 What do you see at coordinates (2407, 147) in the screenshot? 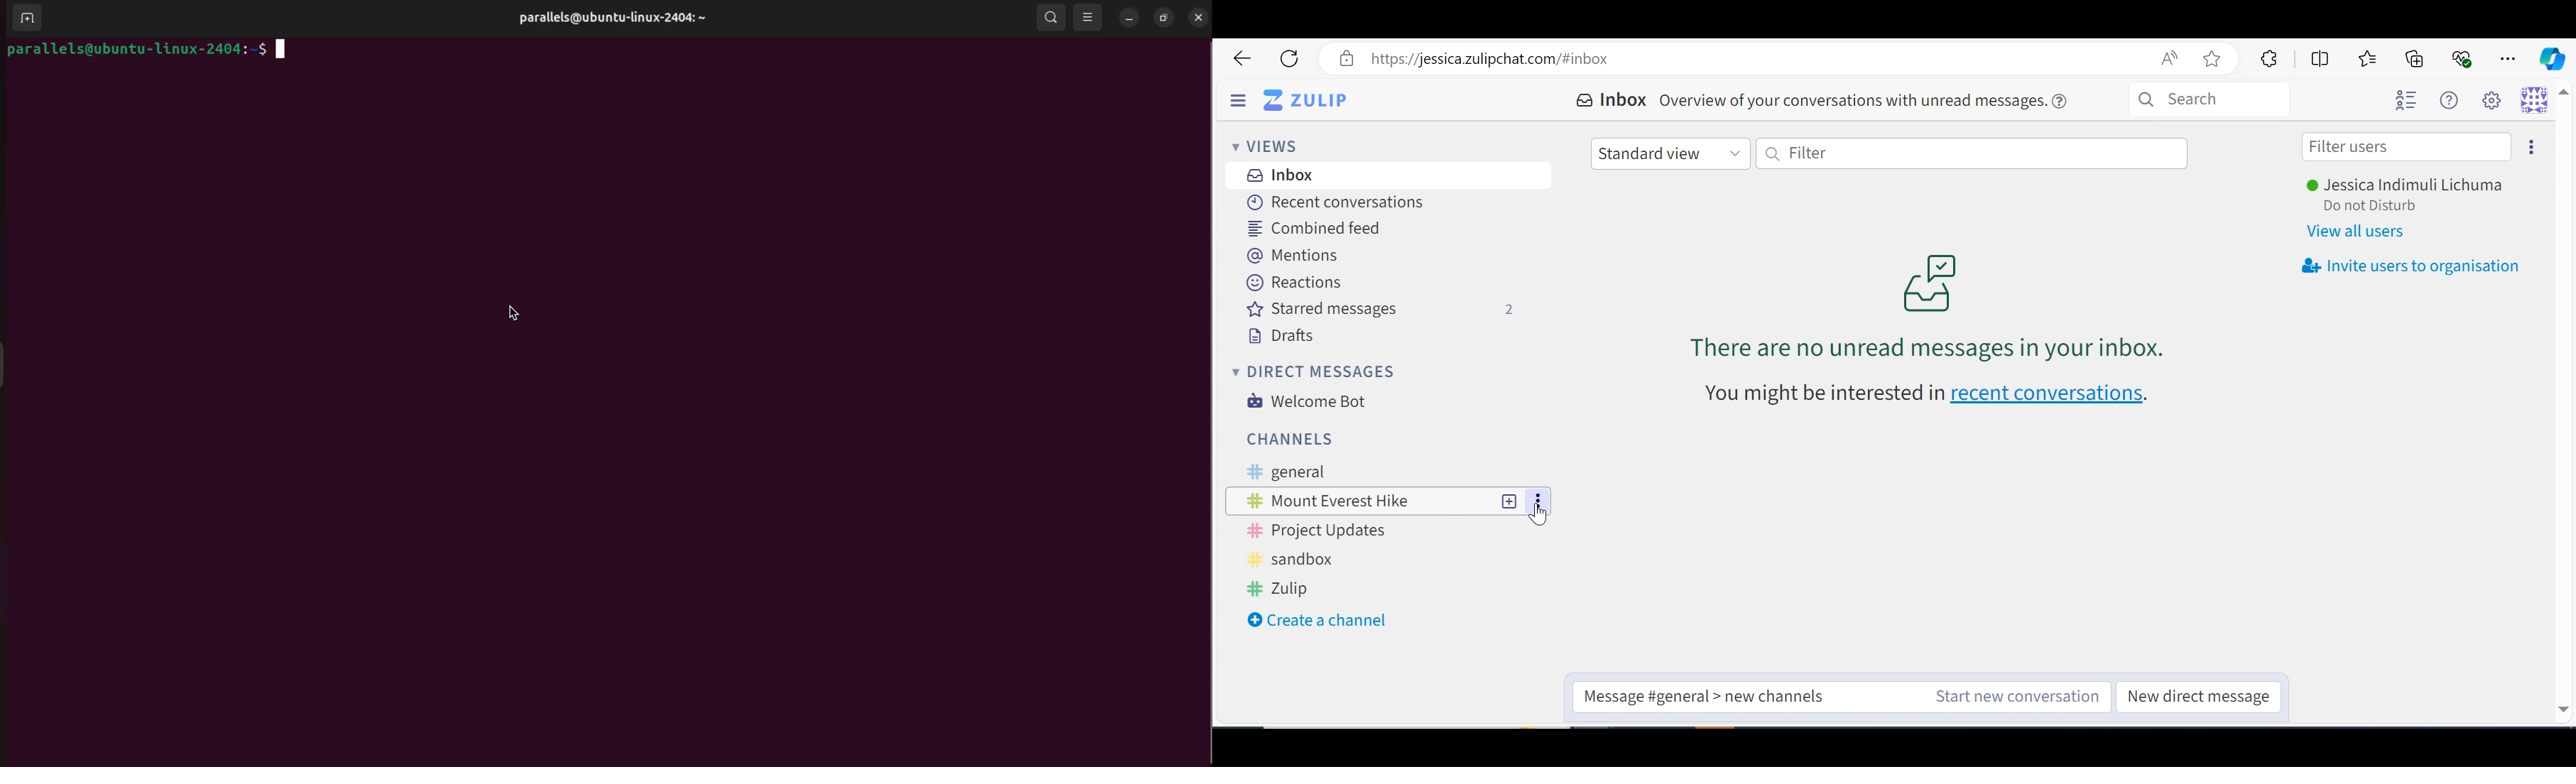
I see `Filter users` at bounding box center [2407, 147].